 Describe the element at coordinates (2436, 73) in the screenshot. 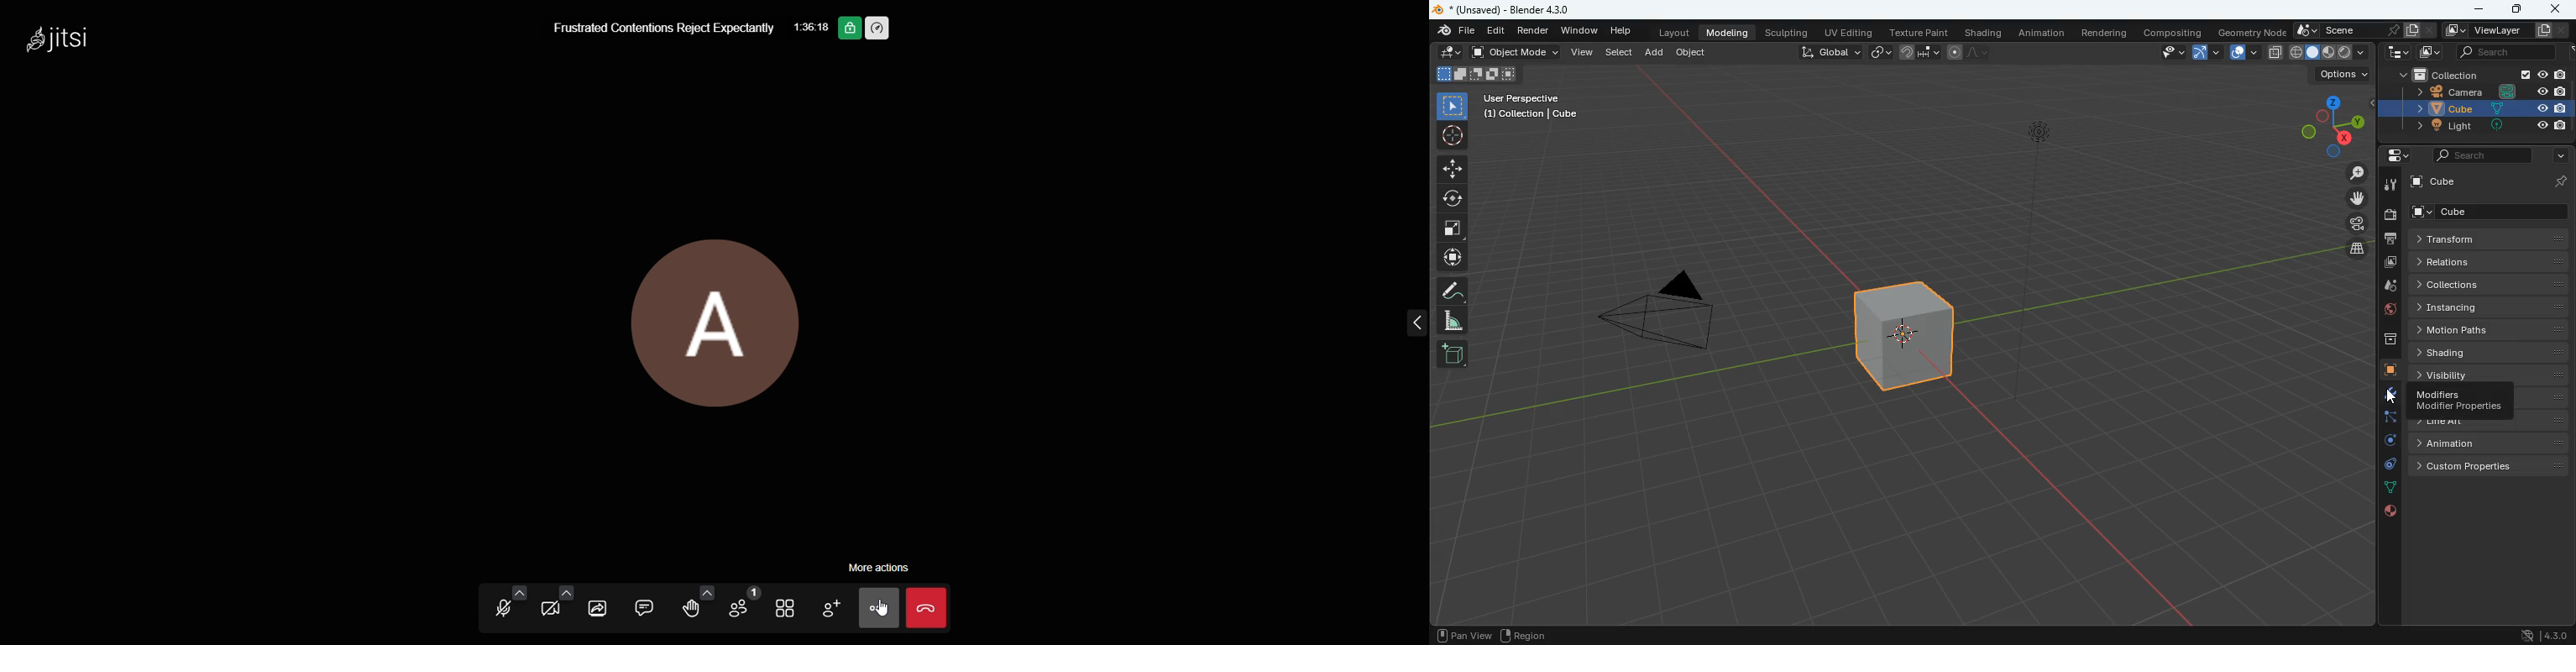

I see `collection` at that location.